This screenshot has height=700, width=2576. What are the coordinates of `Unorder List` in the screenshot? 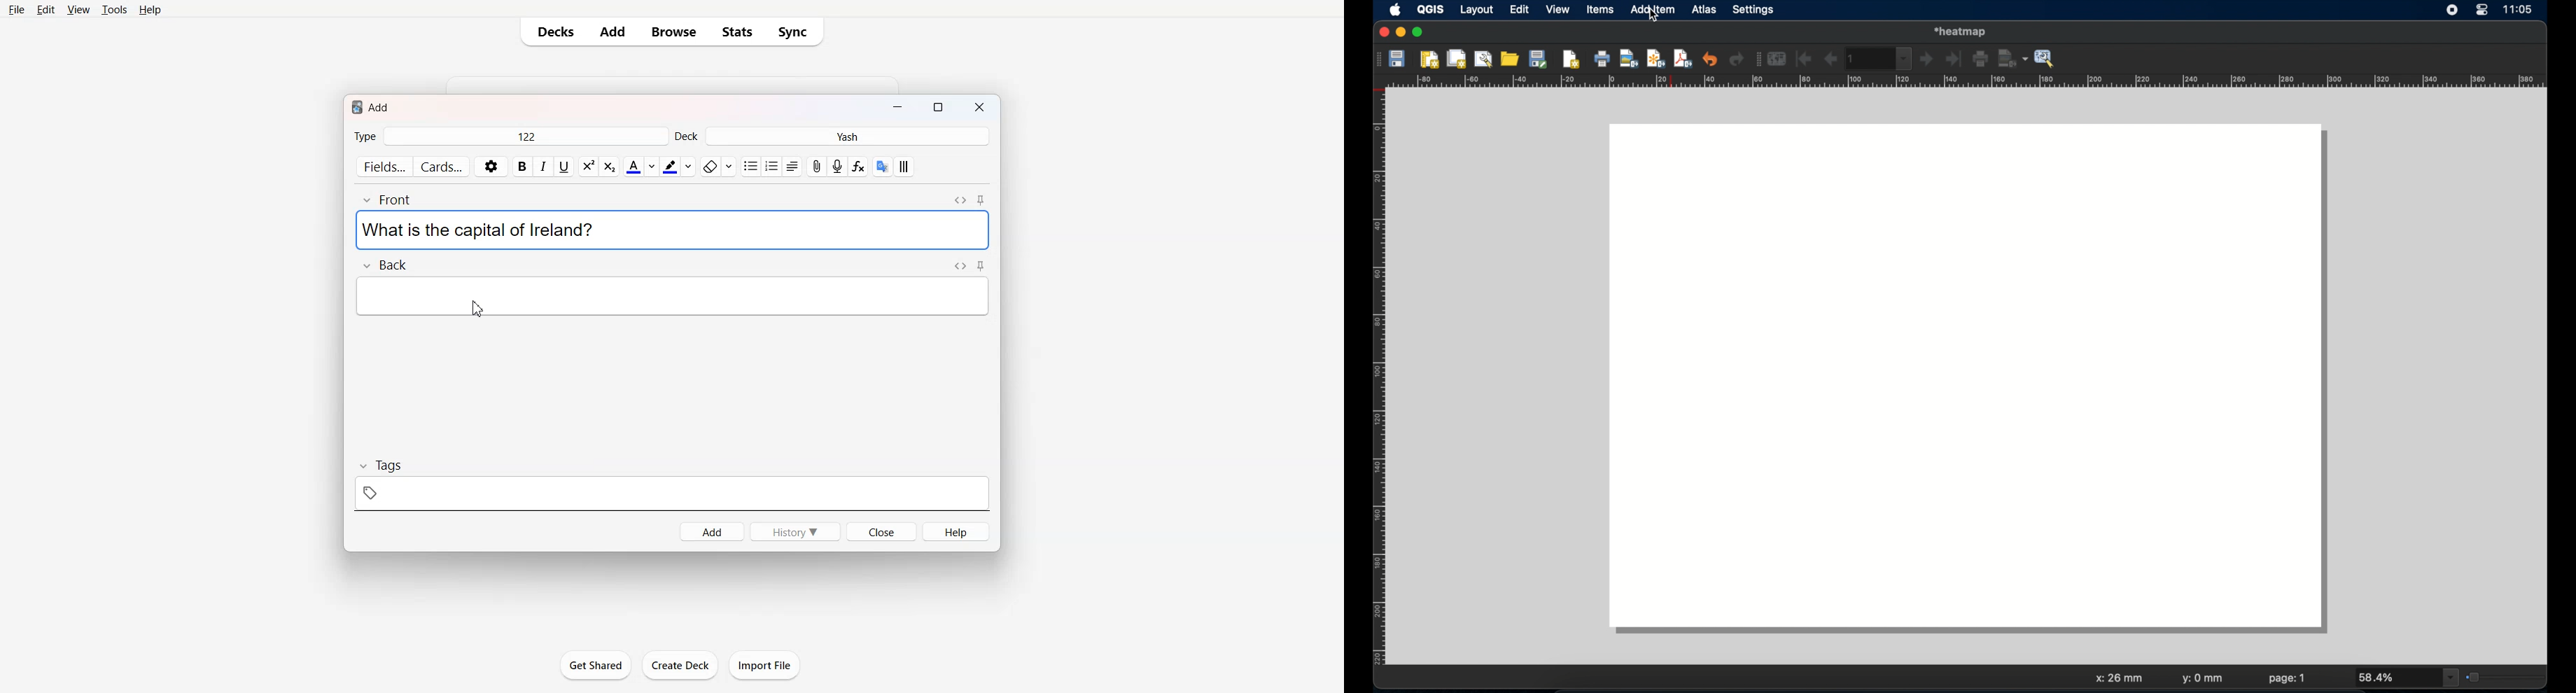 It's located at (750, 167).